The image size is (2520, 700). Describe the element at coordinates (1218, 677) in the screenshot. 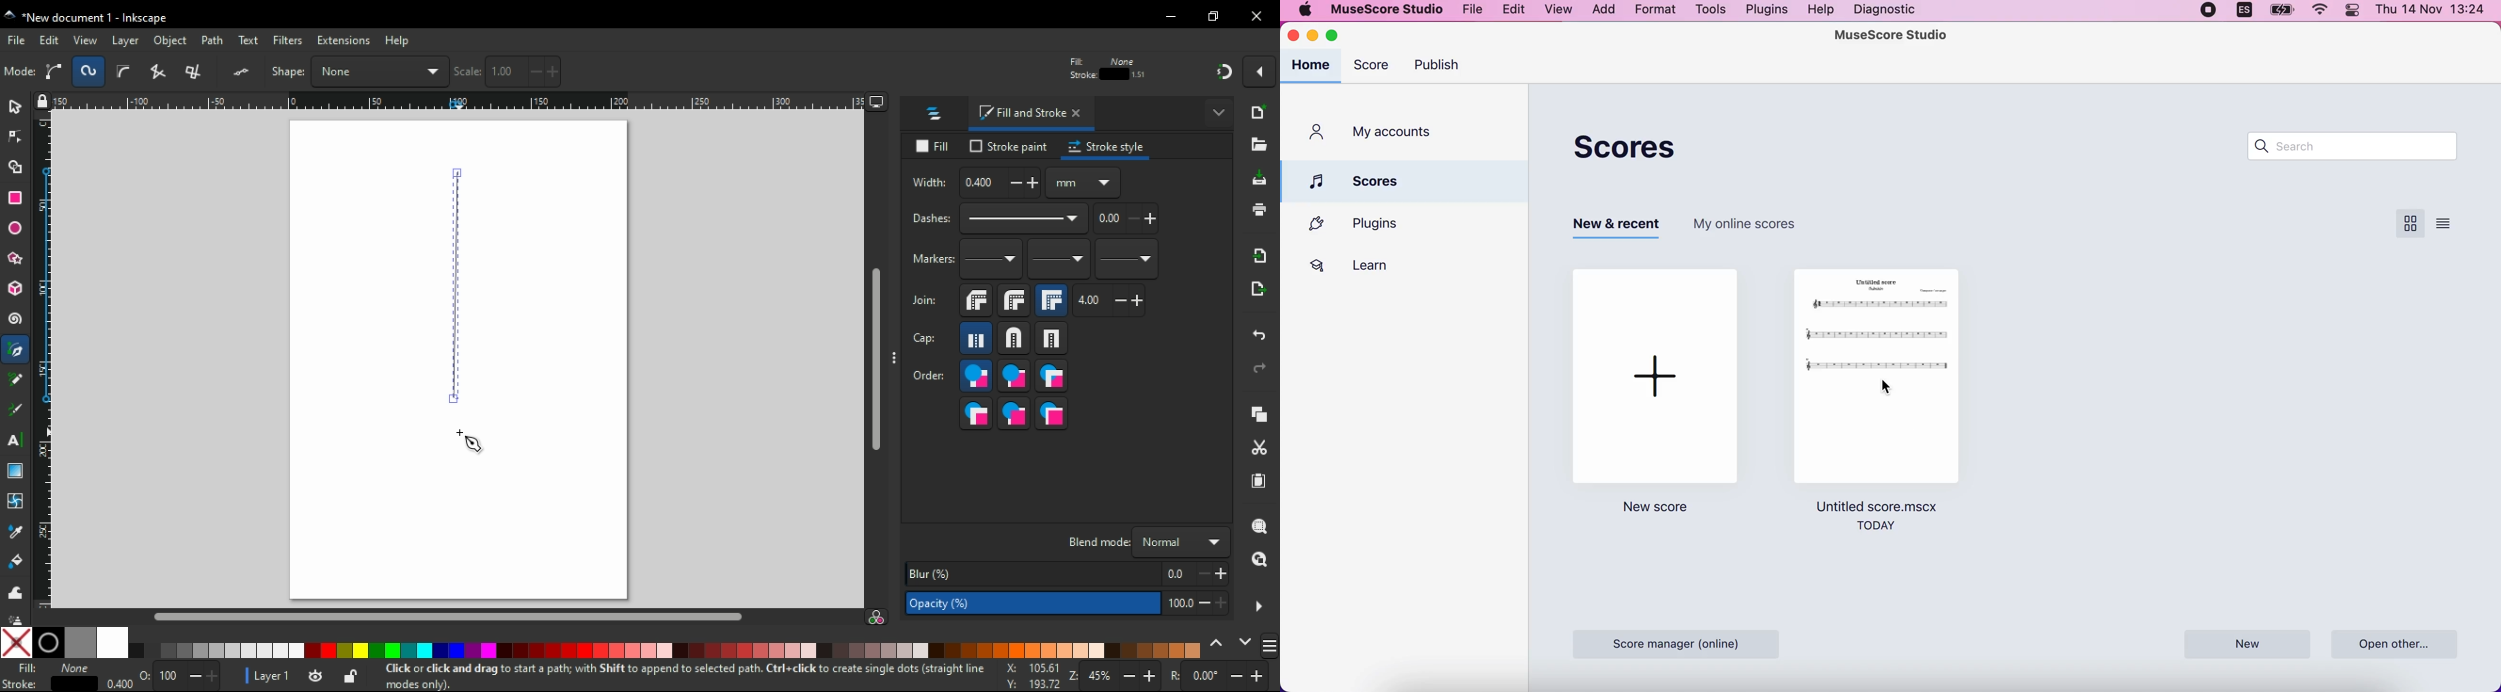

I see `rotation` at that location.